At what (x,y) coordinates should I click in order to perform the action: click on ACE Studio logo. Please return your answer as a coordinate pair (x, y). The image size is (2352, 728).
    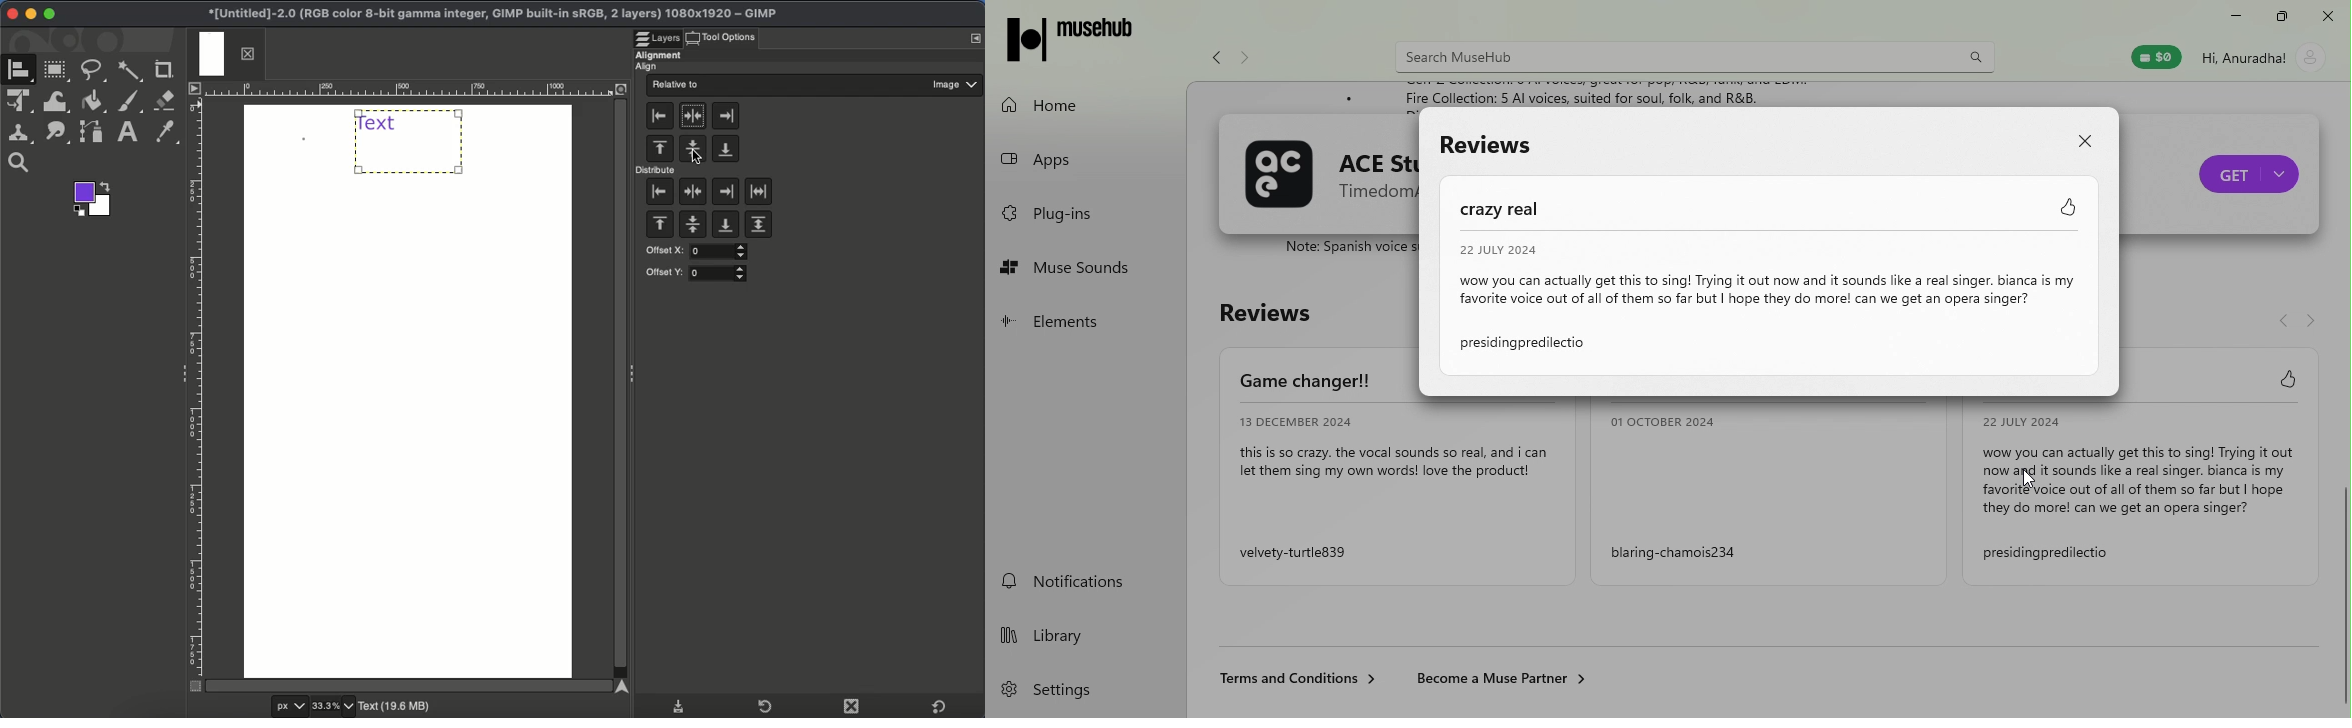
    Looking at the image, I should click on (1282, 174).